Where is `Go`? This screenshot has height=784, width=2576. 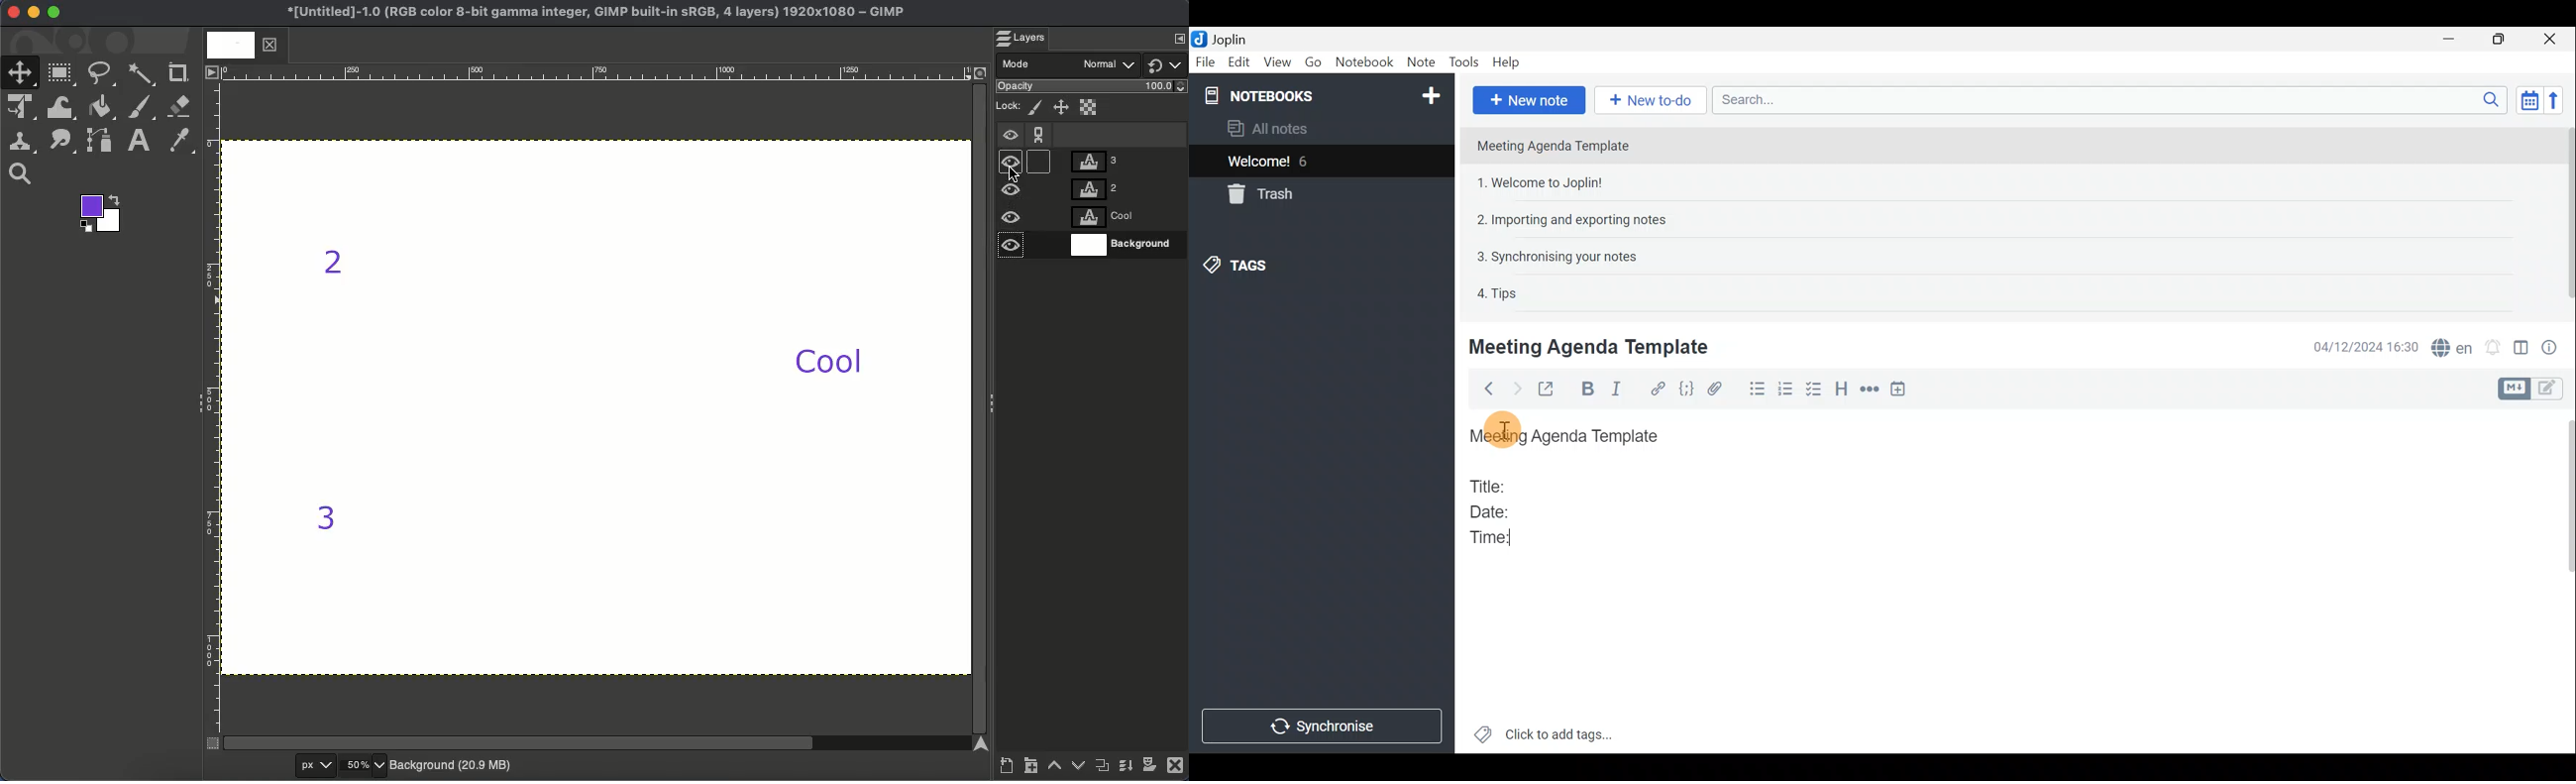
Go is located at coordinates (1313, 61).